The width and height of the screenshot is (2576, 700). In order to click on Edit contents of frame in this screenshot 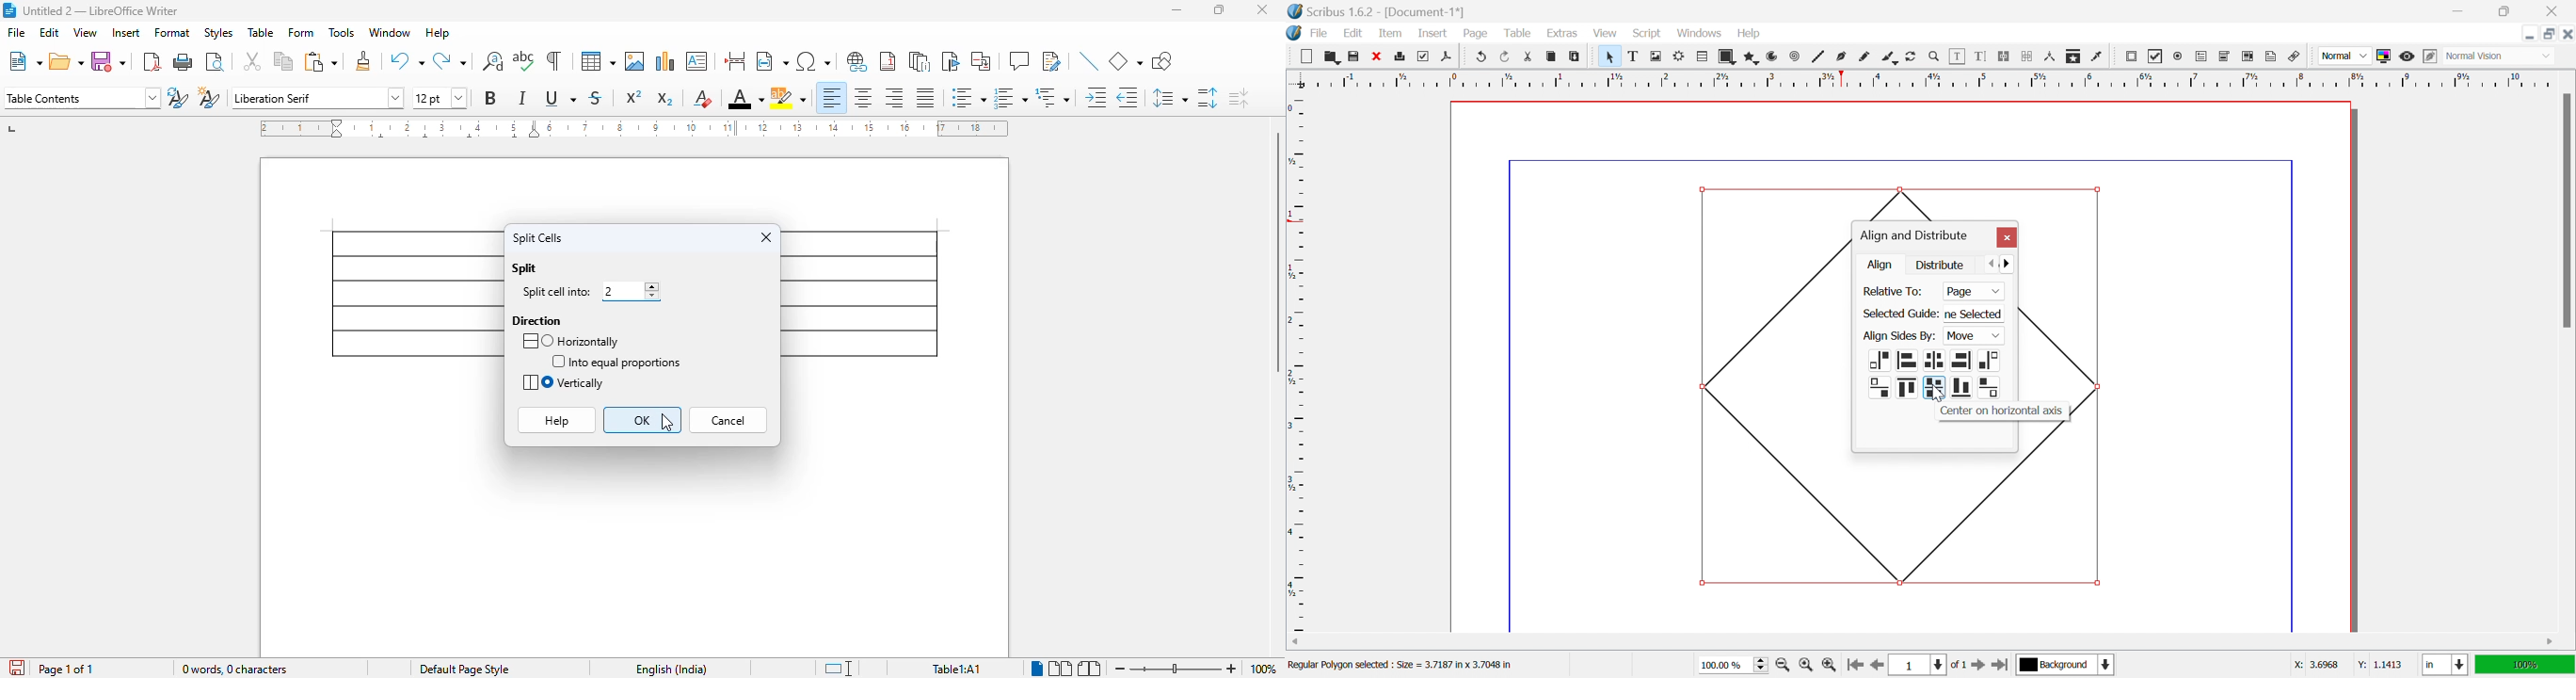, I will do `click(1958, 54)`.